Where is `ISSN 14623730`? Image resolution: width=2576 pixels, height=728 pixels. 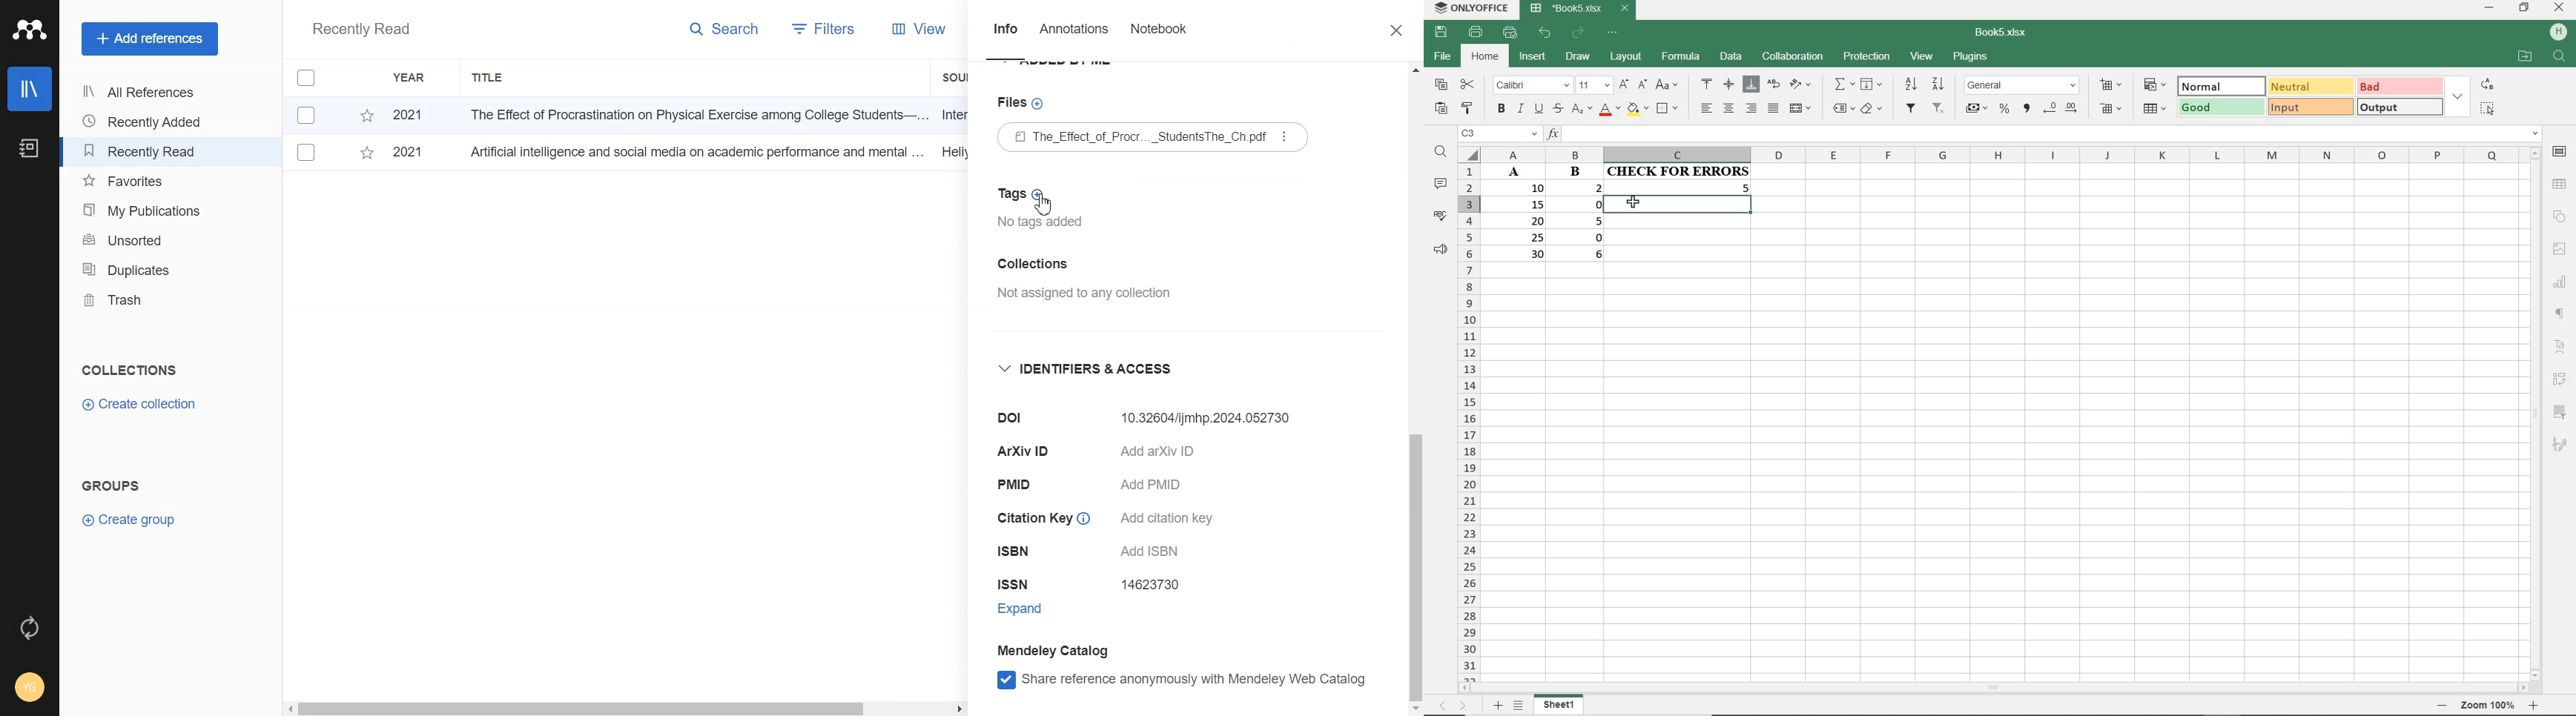
ISSN 14623730 is located at coordinates (1096, 585).